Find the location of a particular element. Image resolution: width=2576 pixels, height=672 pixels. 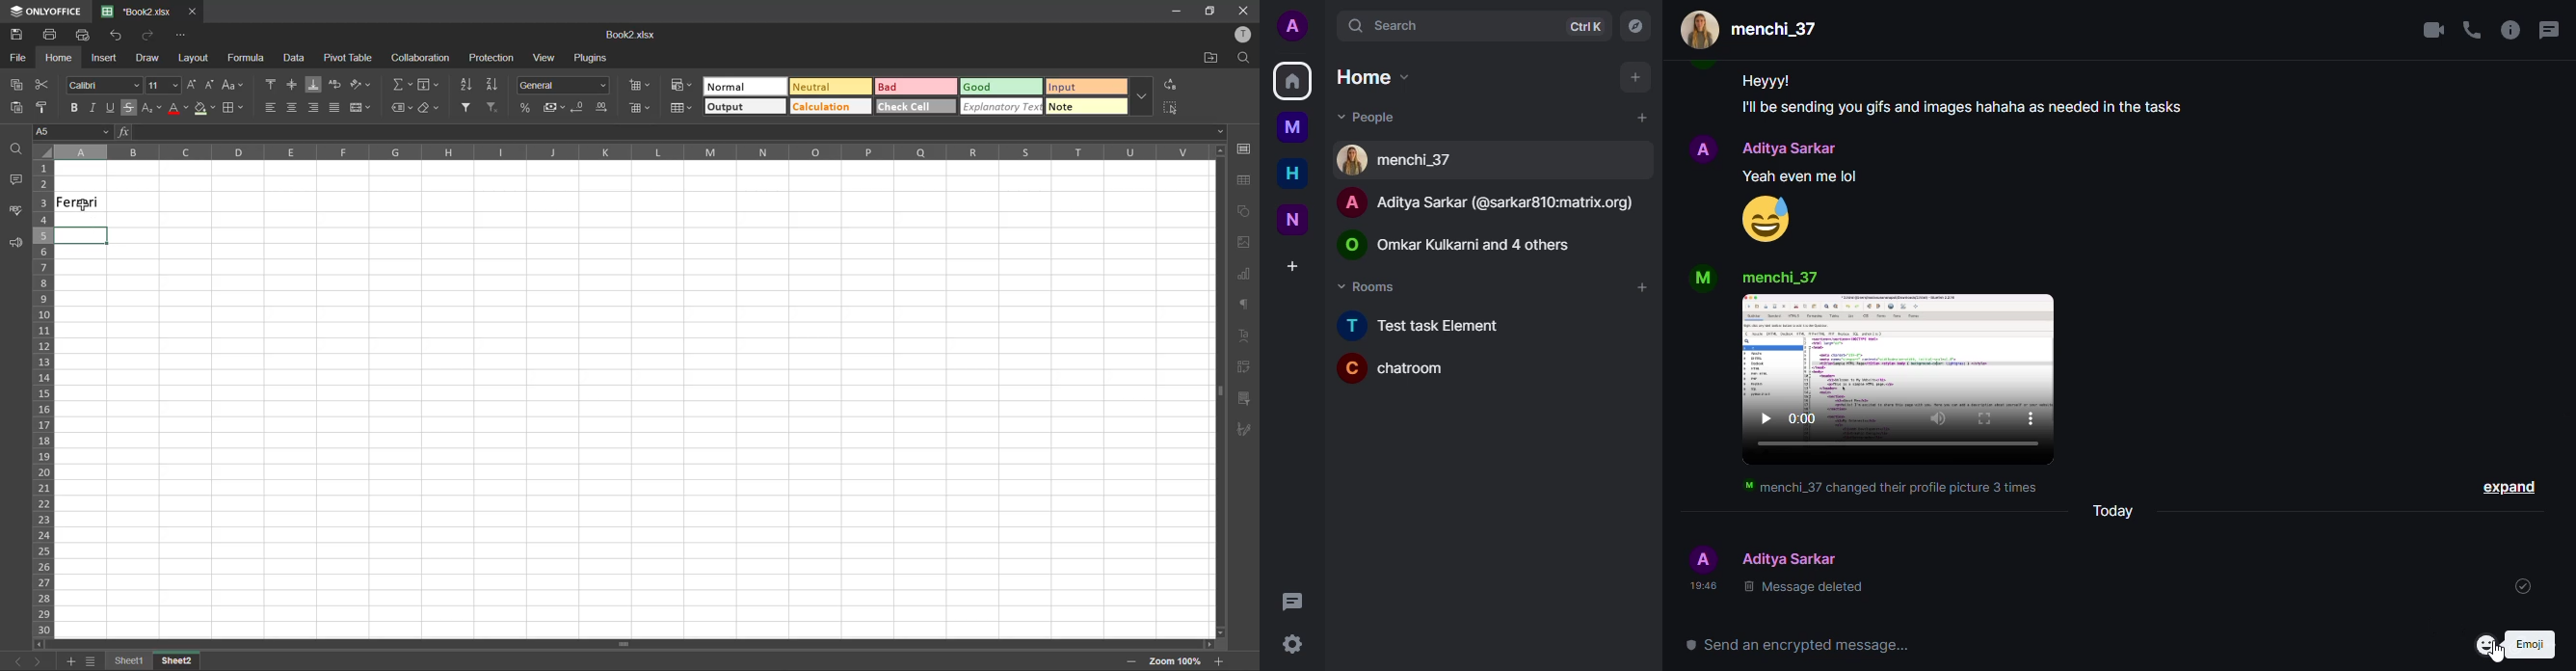

pivot table is located at coordinates (347, 58).